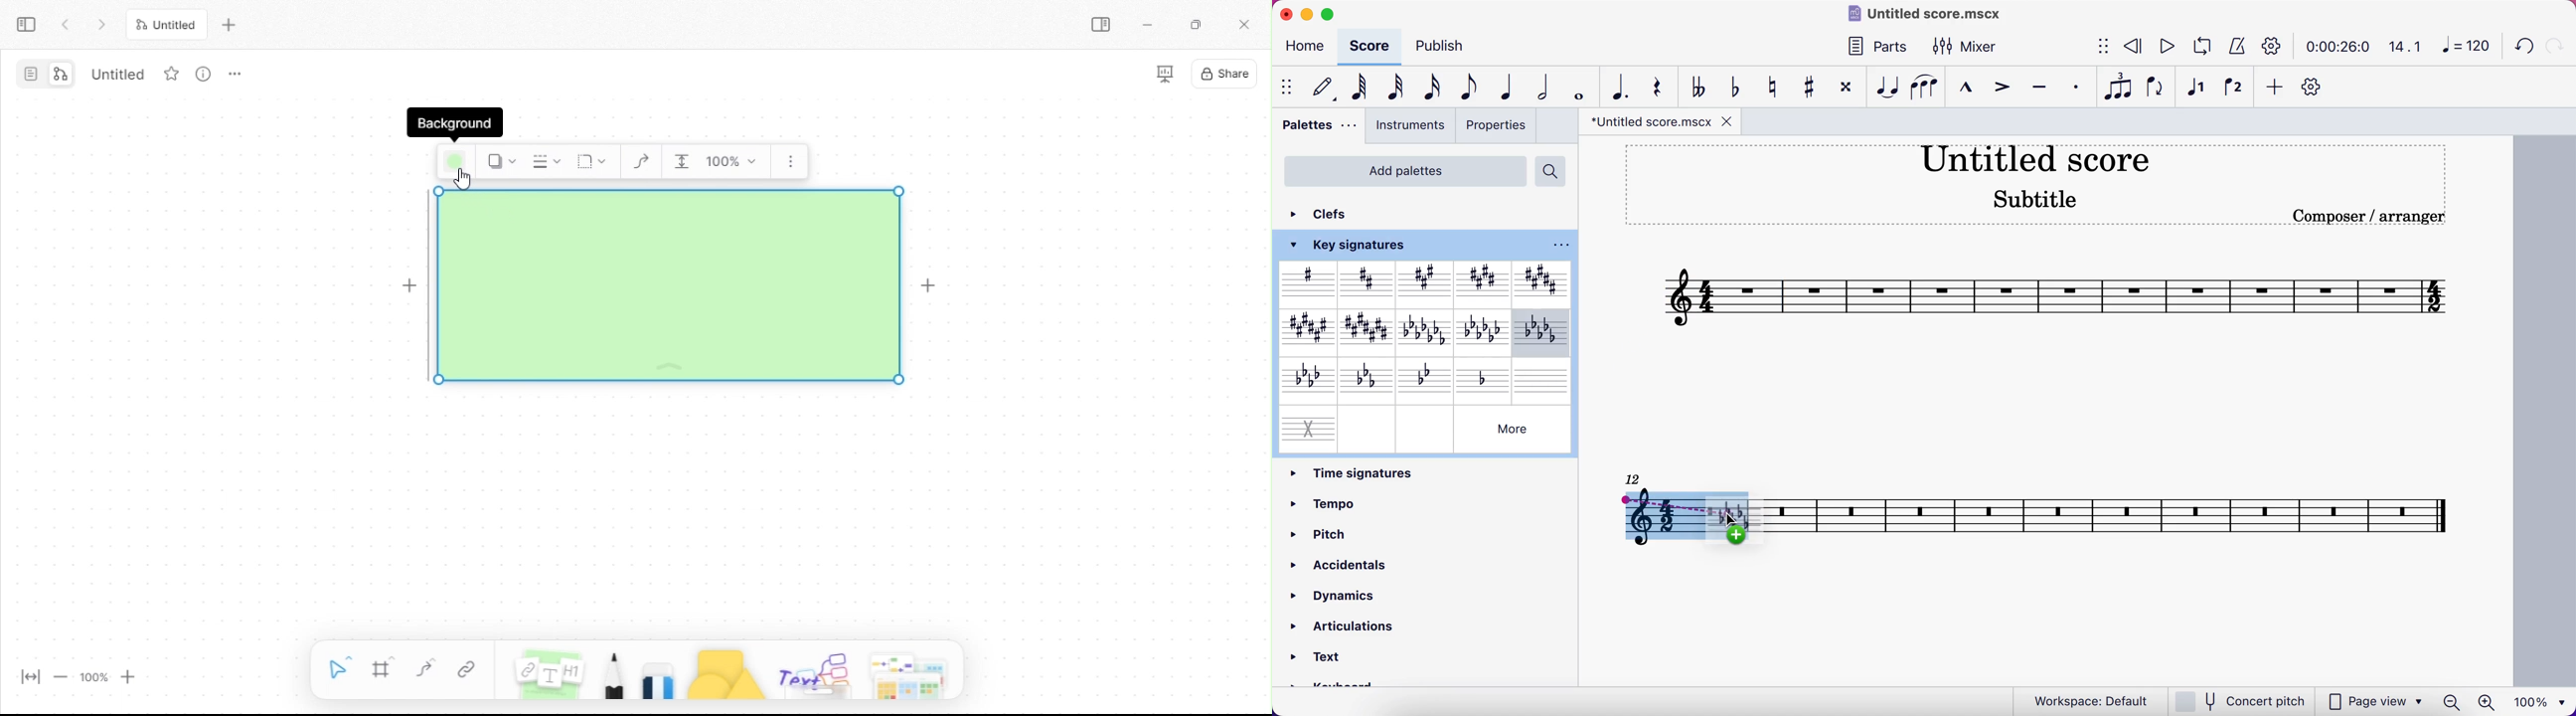  I want to click on voice 1, so click(2200, 90).